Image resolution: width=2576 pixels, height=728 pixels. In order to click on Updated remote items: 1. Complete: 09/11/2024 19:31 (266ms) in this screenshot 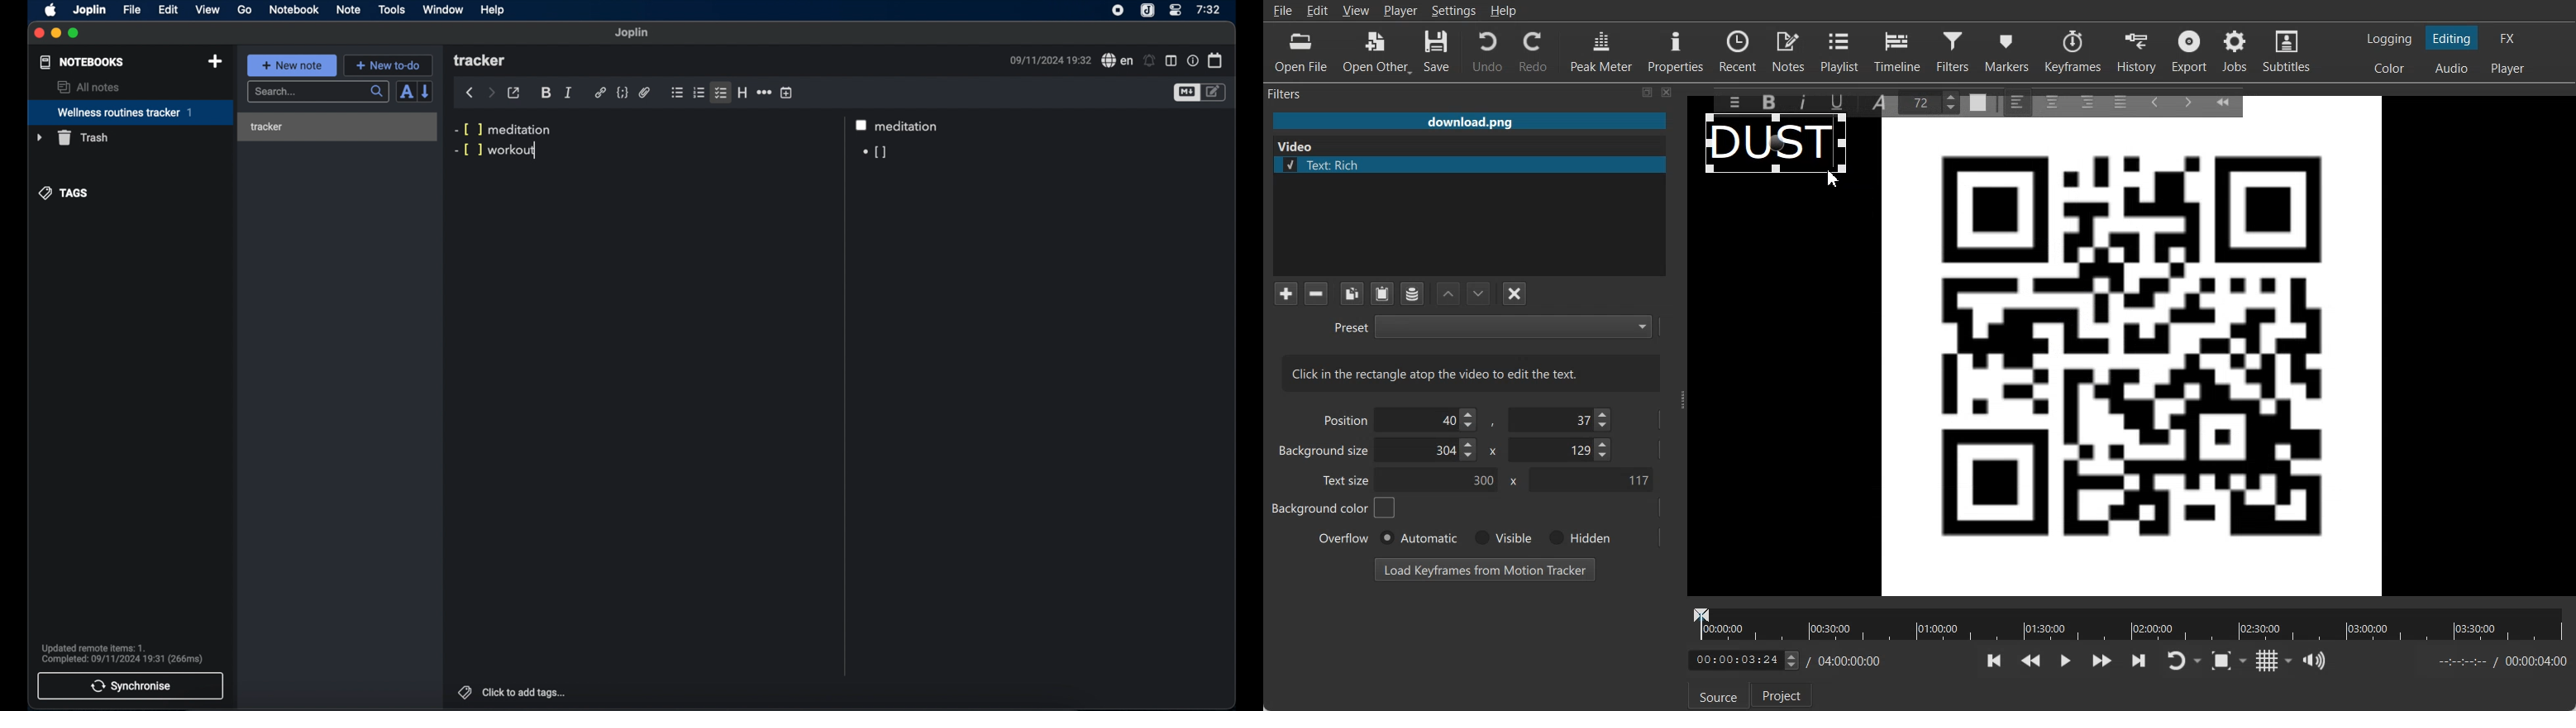, I will do `click(128, 652)`.